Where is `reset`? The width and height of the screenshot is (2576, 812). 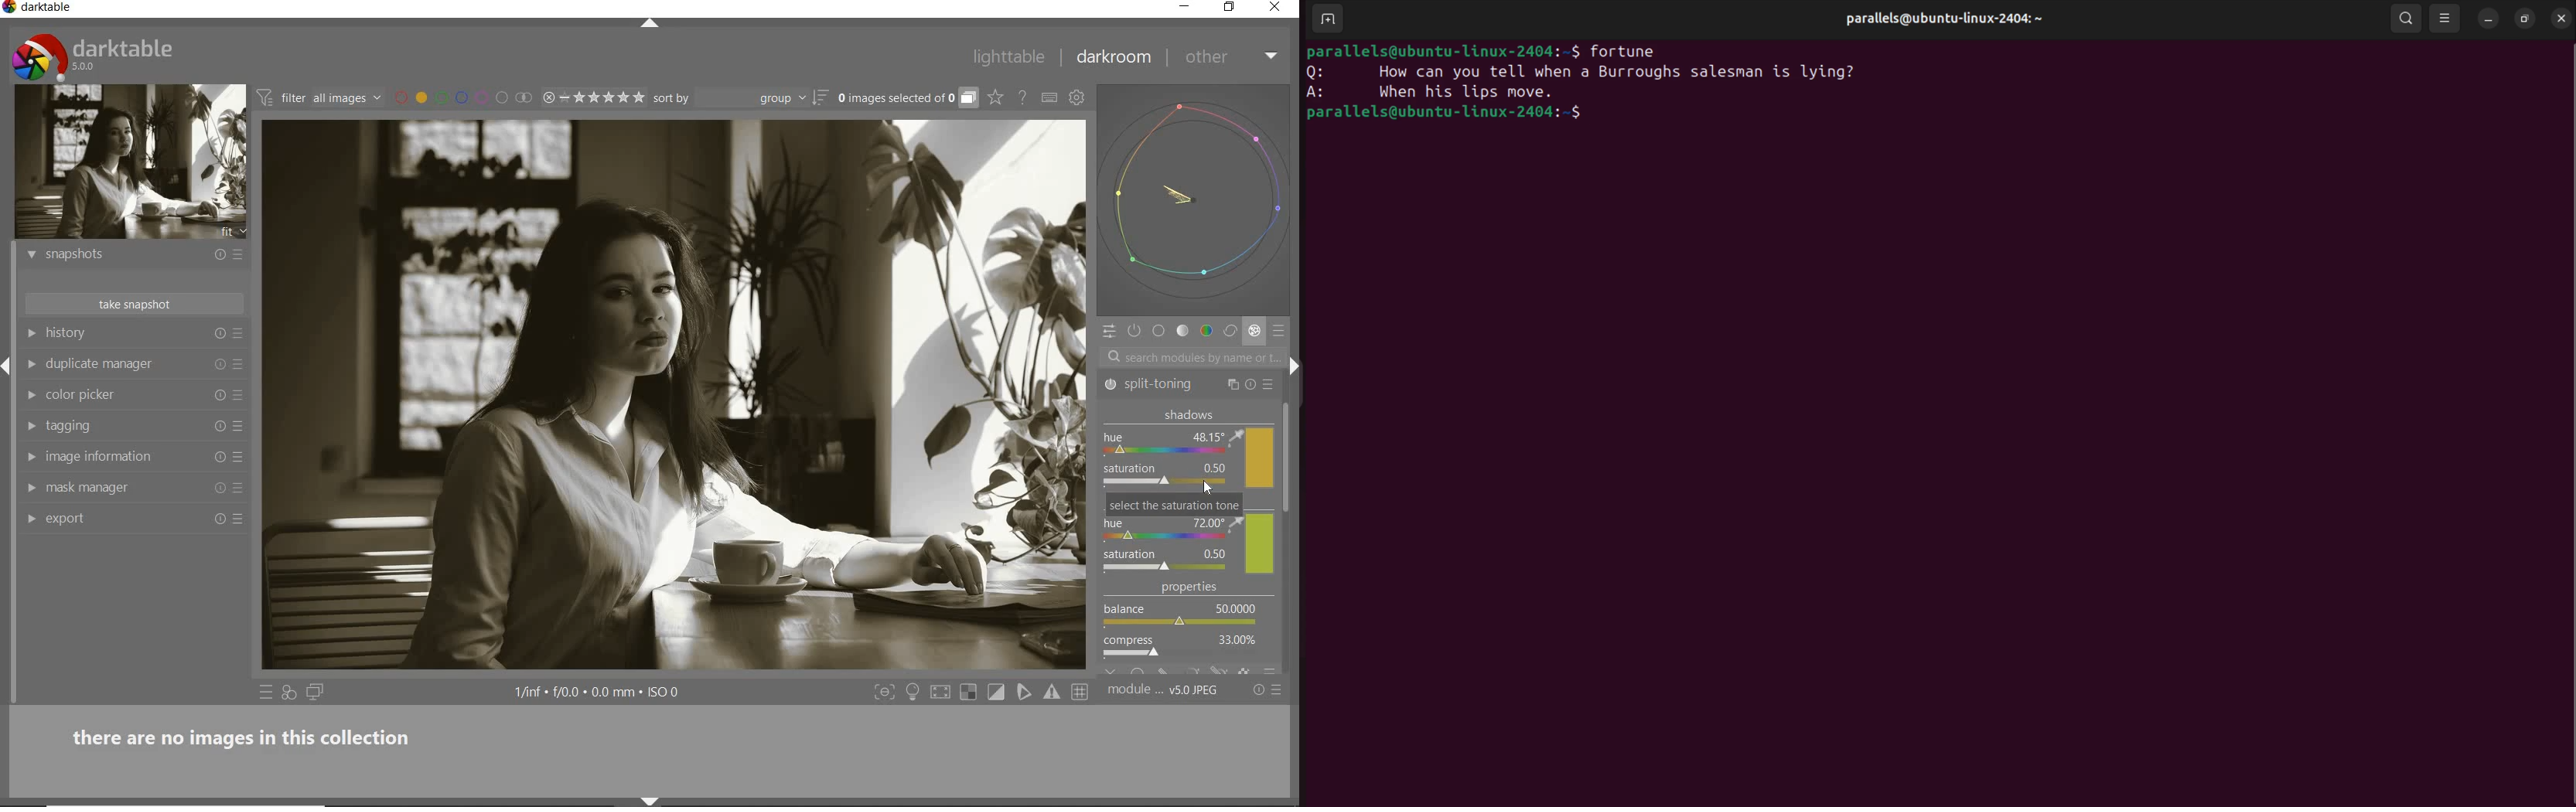
reset is located at coordinates (220, 335).